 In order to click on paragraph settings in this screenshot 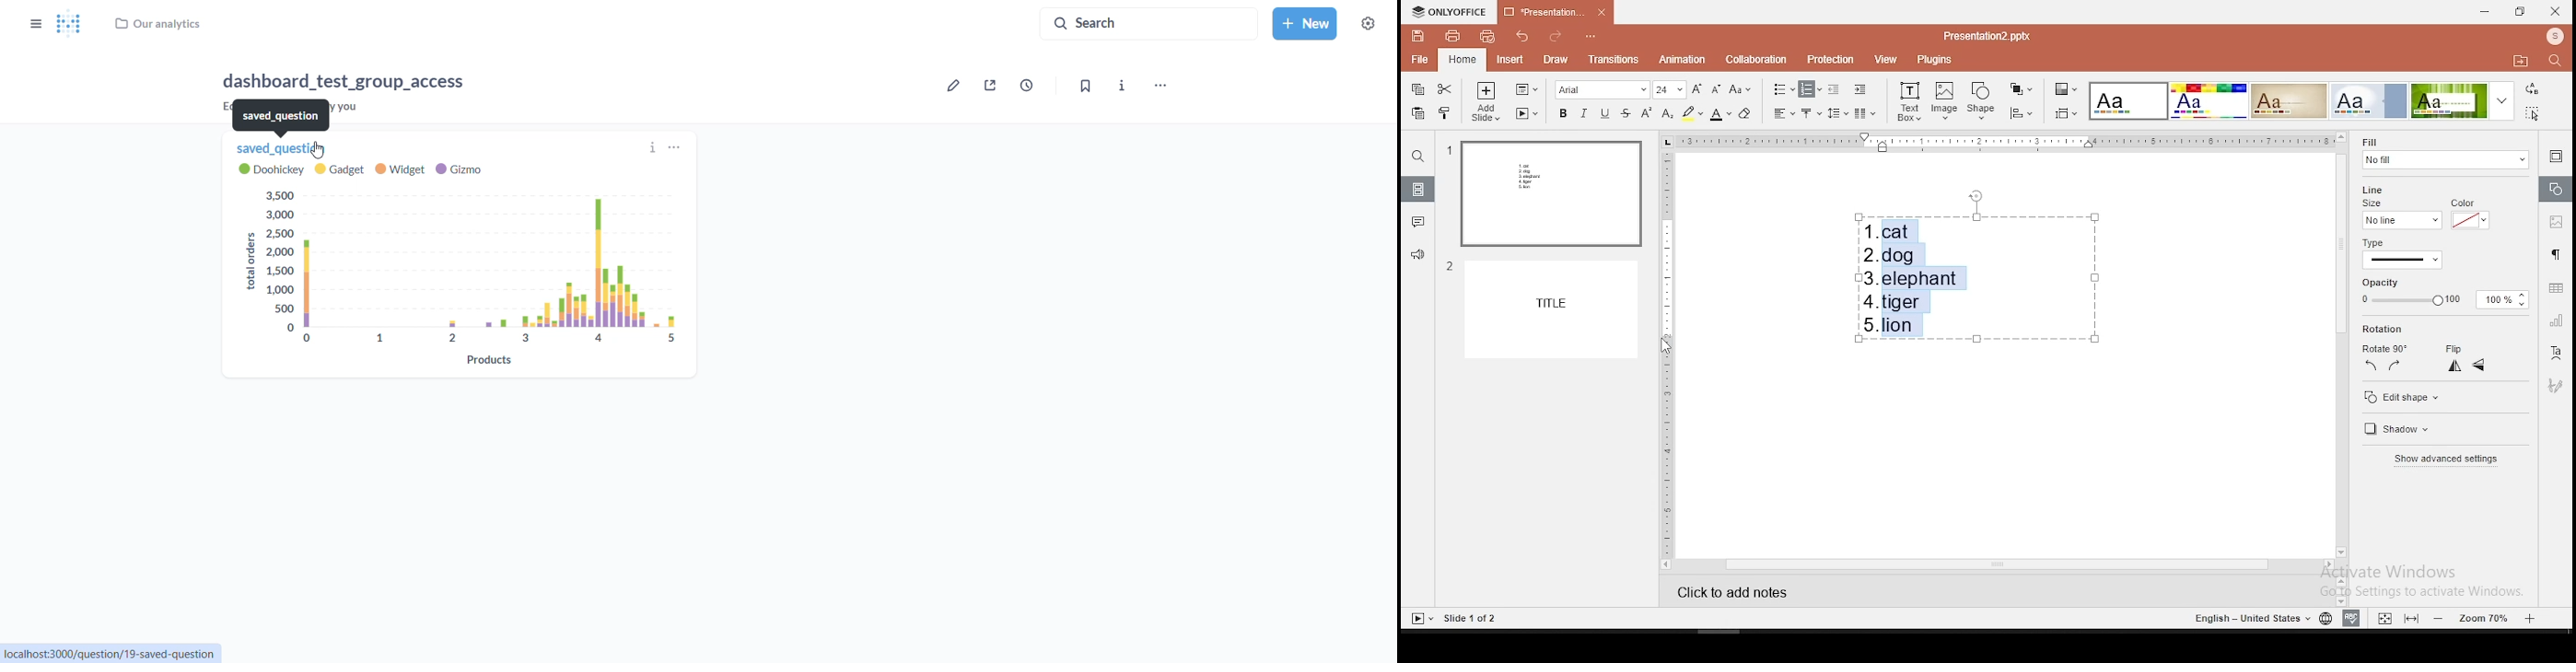, I will do `click(2555, 254)`.